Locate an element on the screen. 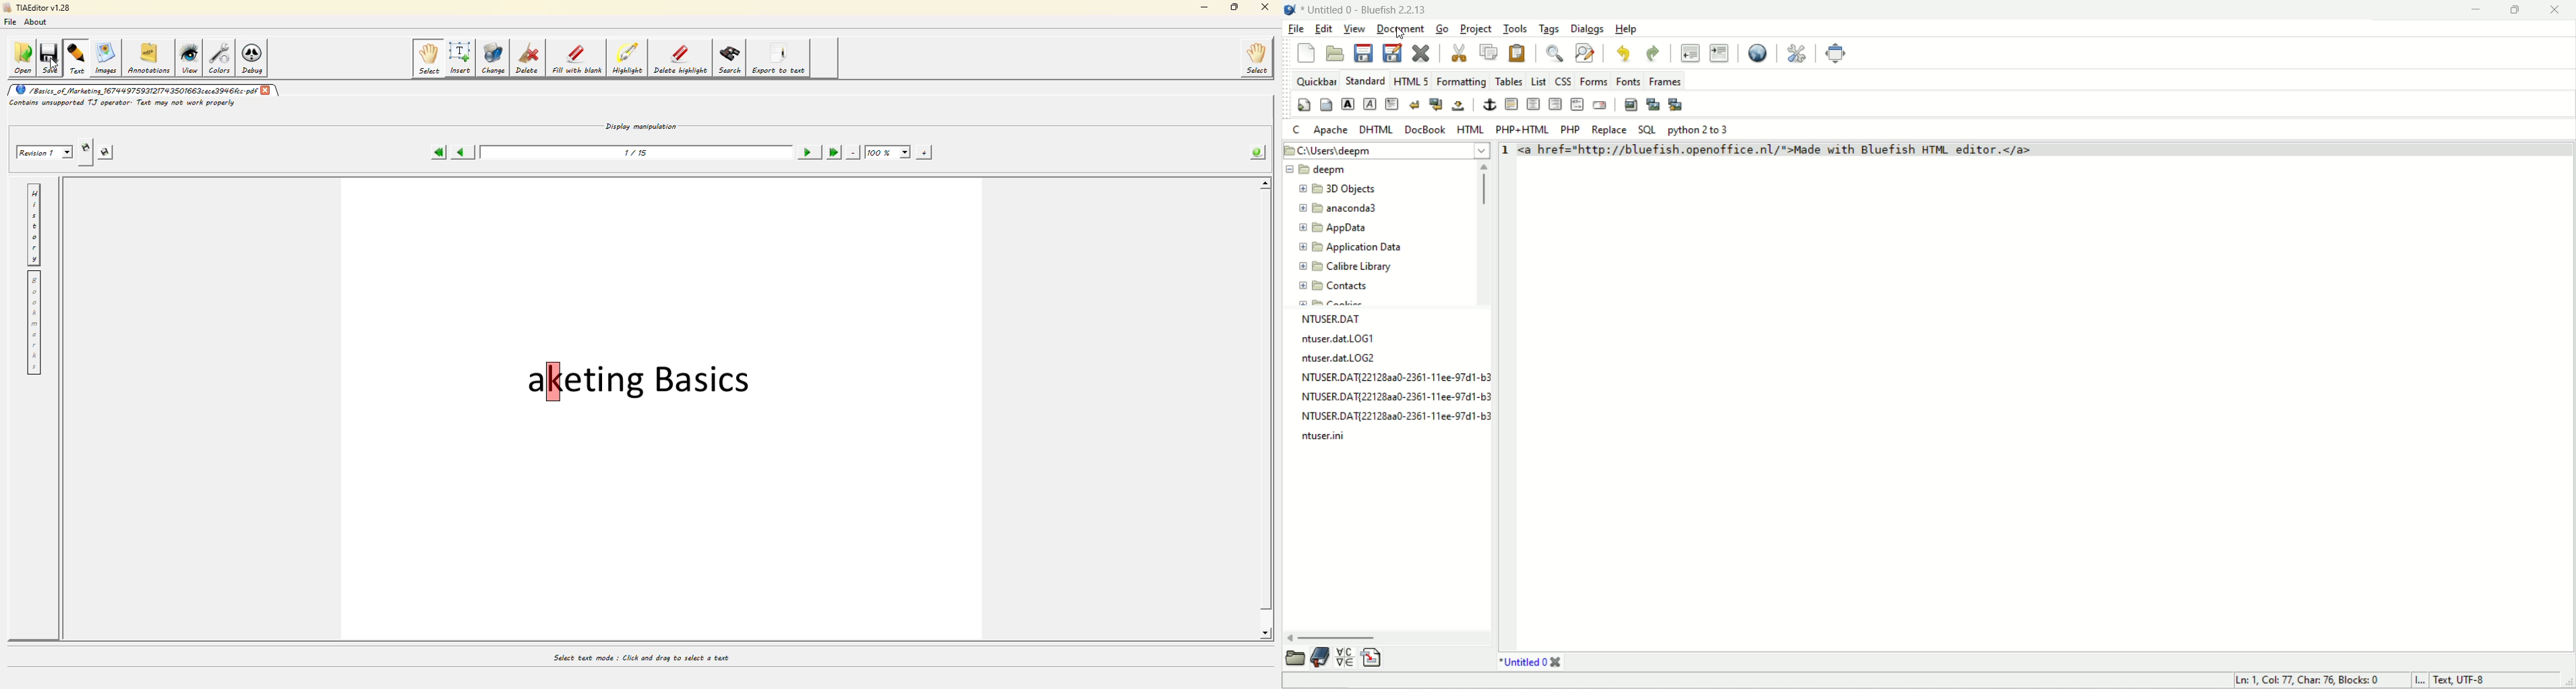 Image resolution: width=2576 pixels, height=700 pixels. frames is located at coordinates (1664, 81).